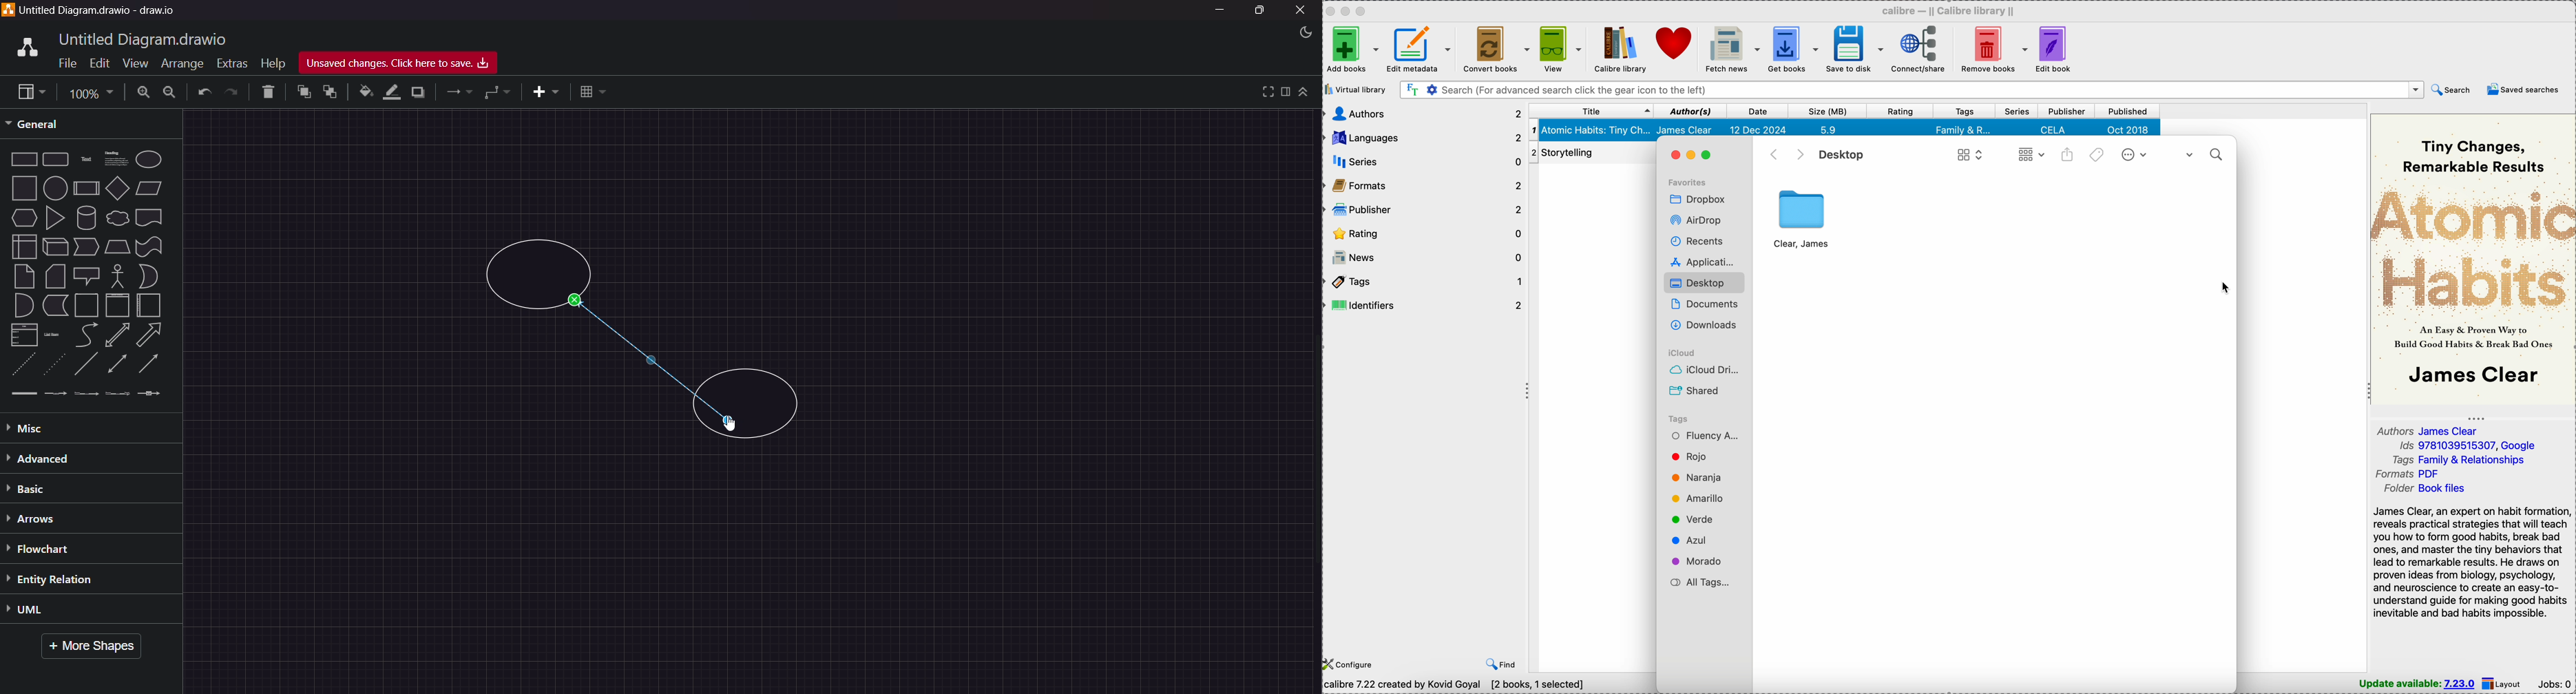  What do you see at coordinates (65, 64) in the screenshot?
I see `File` at bounding box center [65, 64].